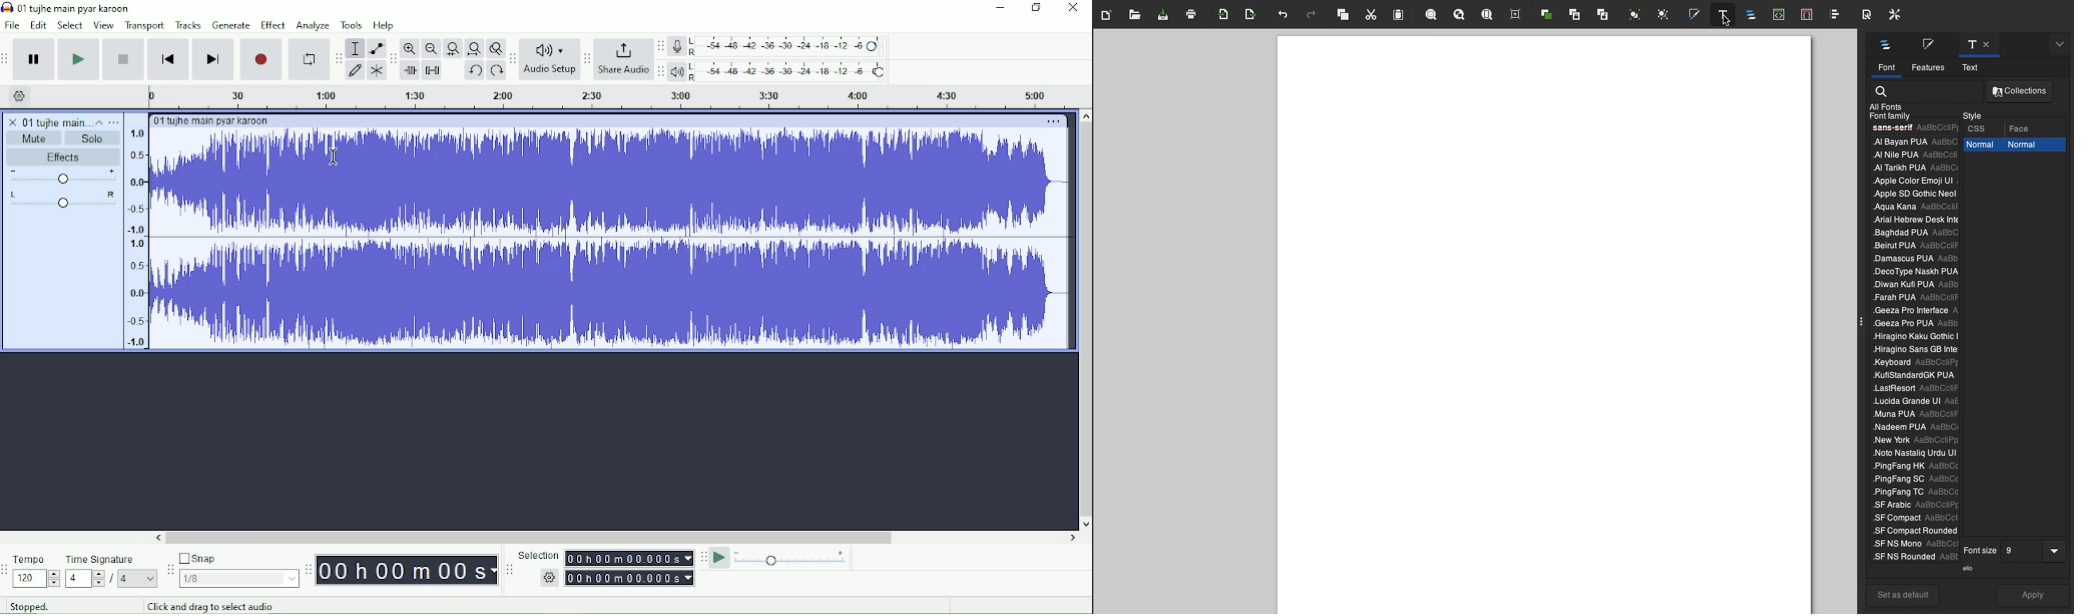 This screenshot has width=2100, height=616. What do you see at coordinates (1975, 68) in the screenshot?
I see `Text` at bounding box center [1975, 68].